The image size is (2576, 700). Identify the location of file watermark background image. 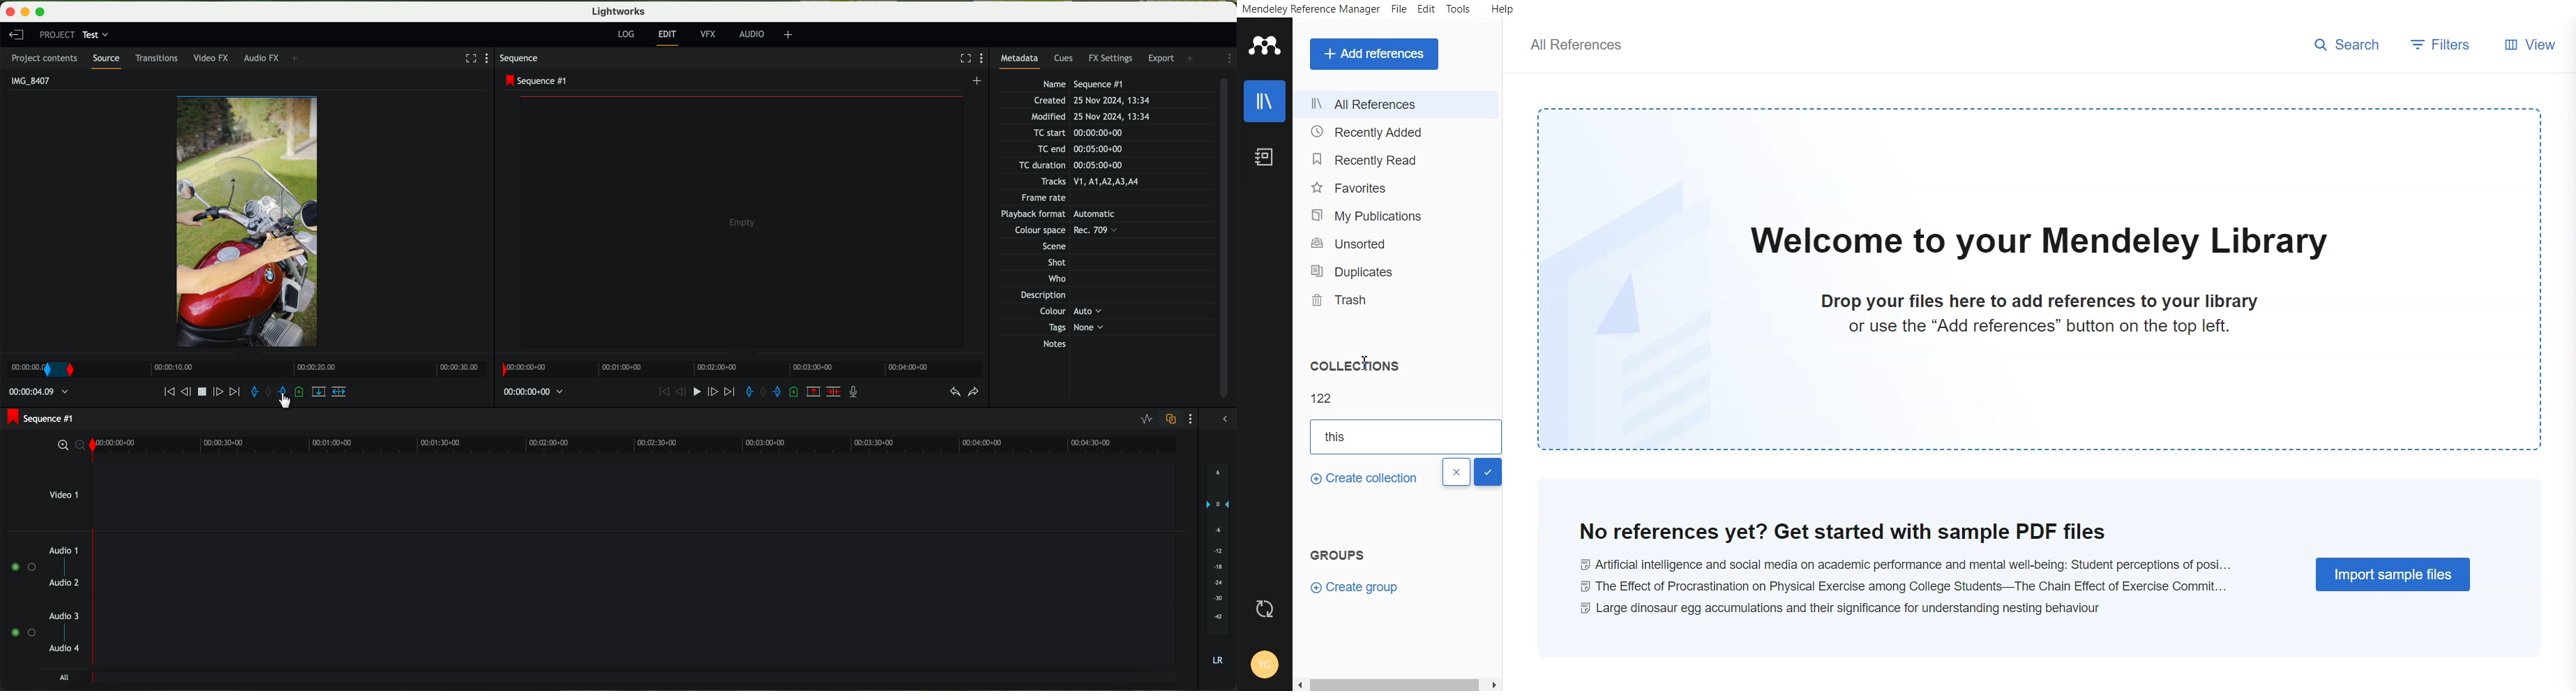
(1634, 307).